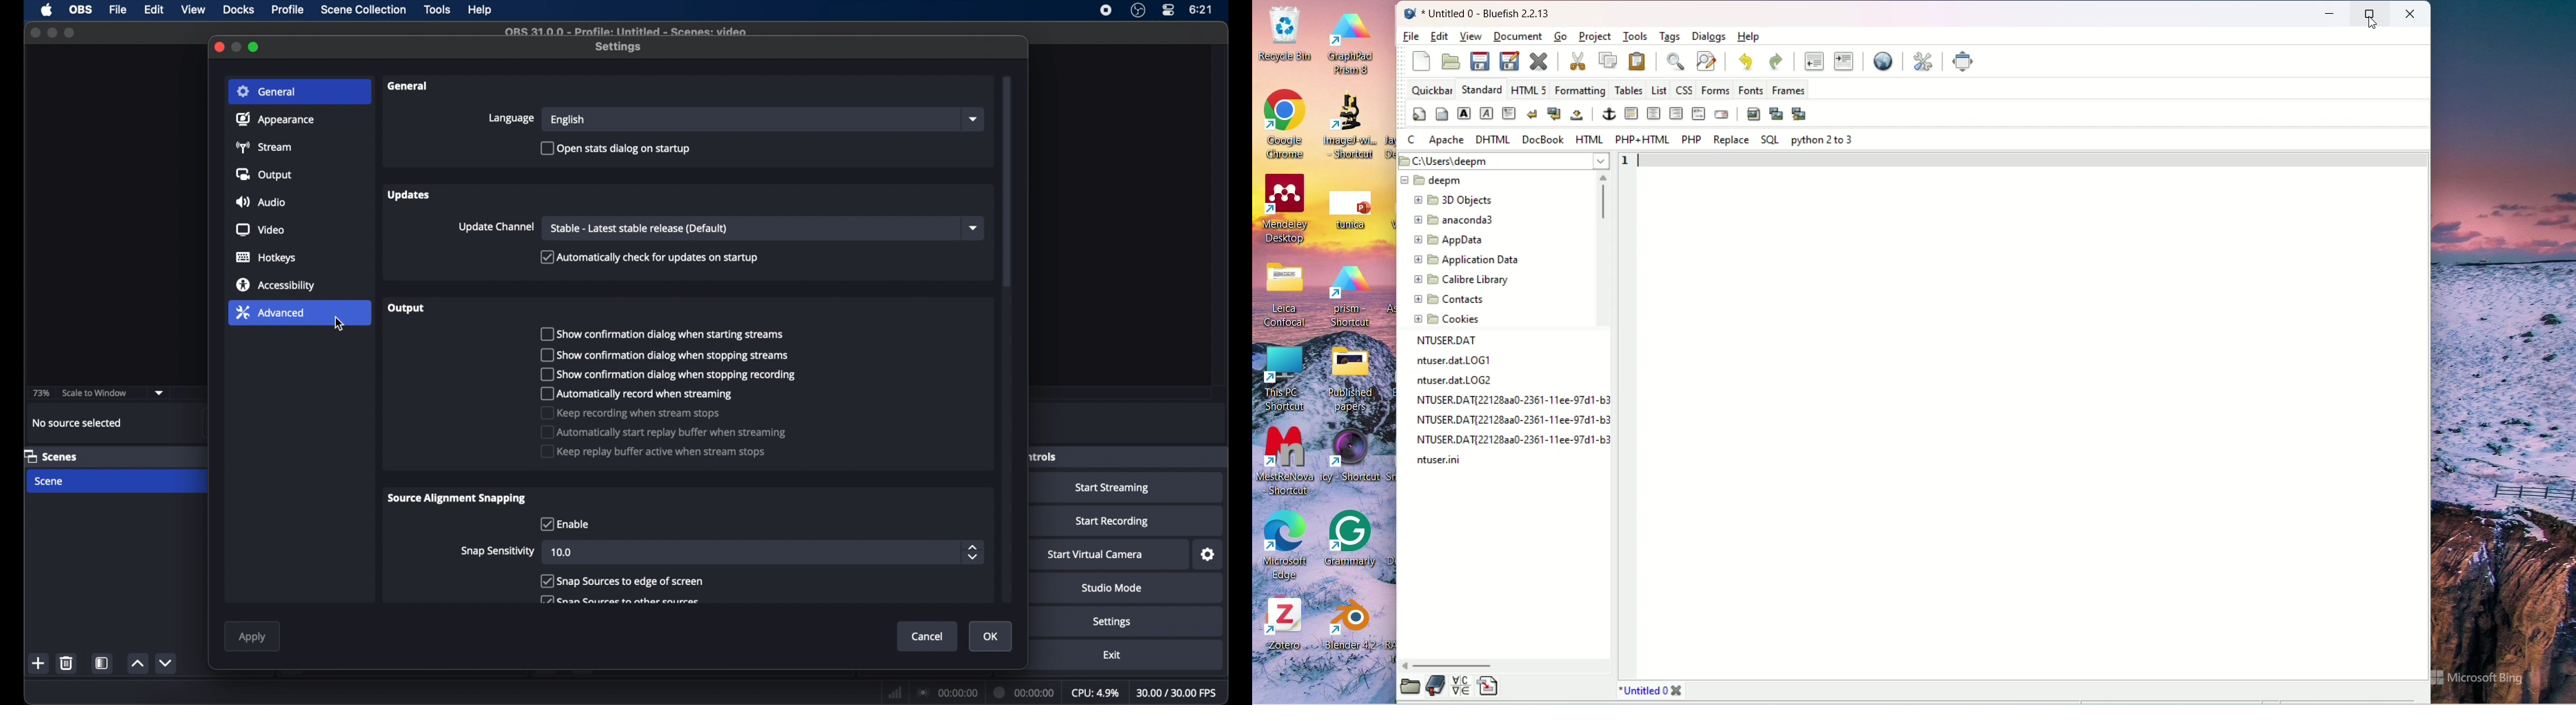 The width and height of the screenshot is (2576, 728). Describe the element at coordinates (341, 324) in the screenshot. I see `cursor` at that location.